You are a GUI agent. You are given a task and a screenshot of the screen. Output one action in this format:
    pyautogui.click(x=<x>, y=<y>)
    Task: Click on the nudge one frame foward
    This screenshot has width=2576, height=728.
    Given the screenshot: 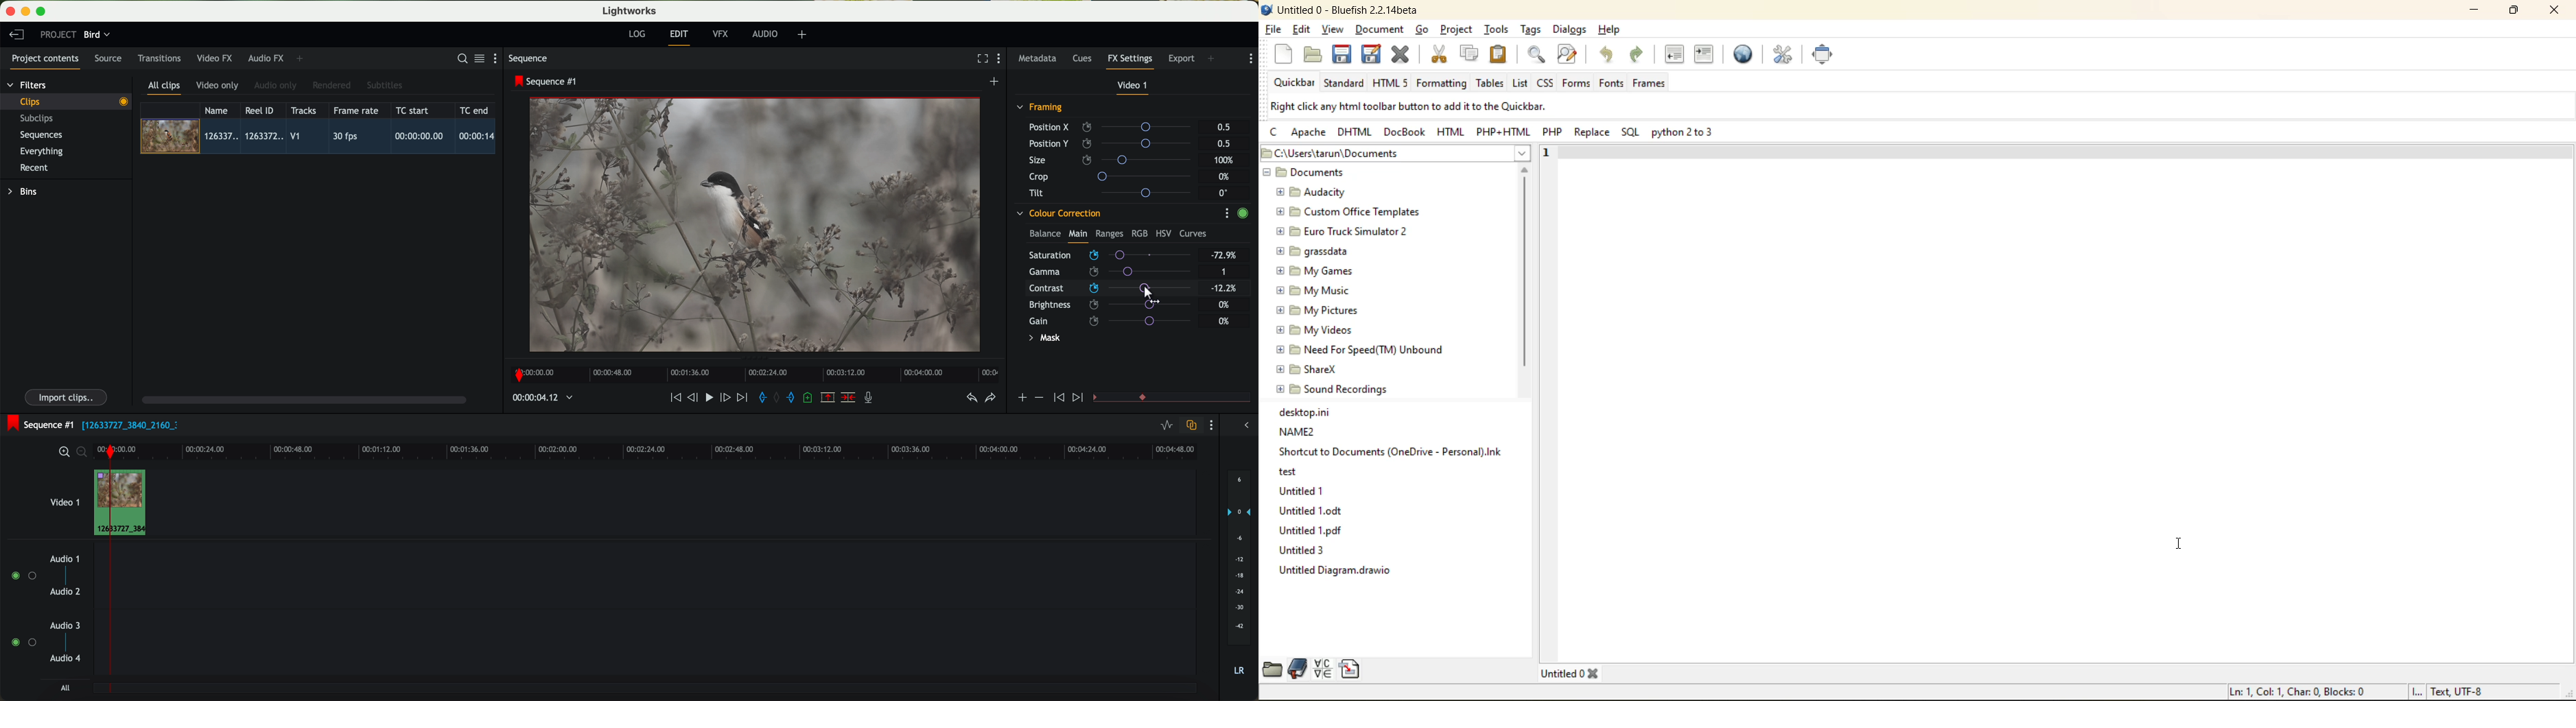 What is the action you would take?
    pyautogui.click(x=727, y=398)
    